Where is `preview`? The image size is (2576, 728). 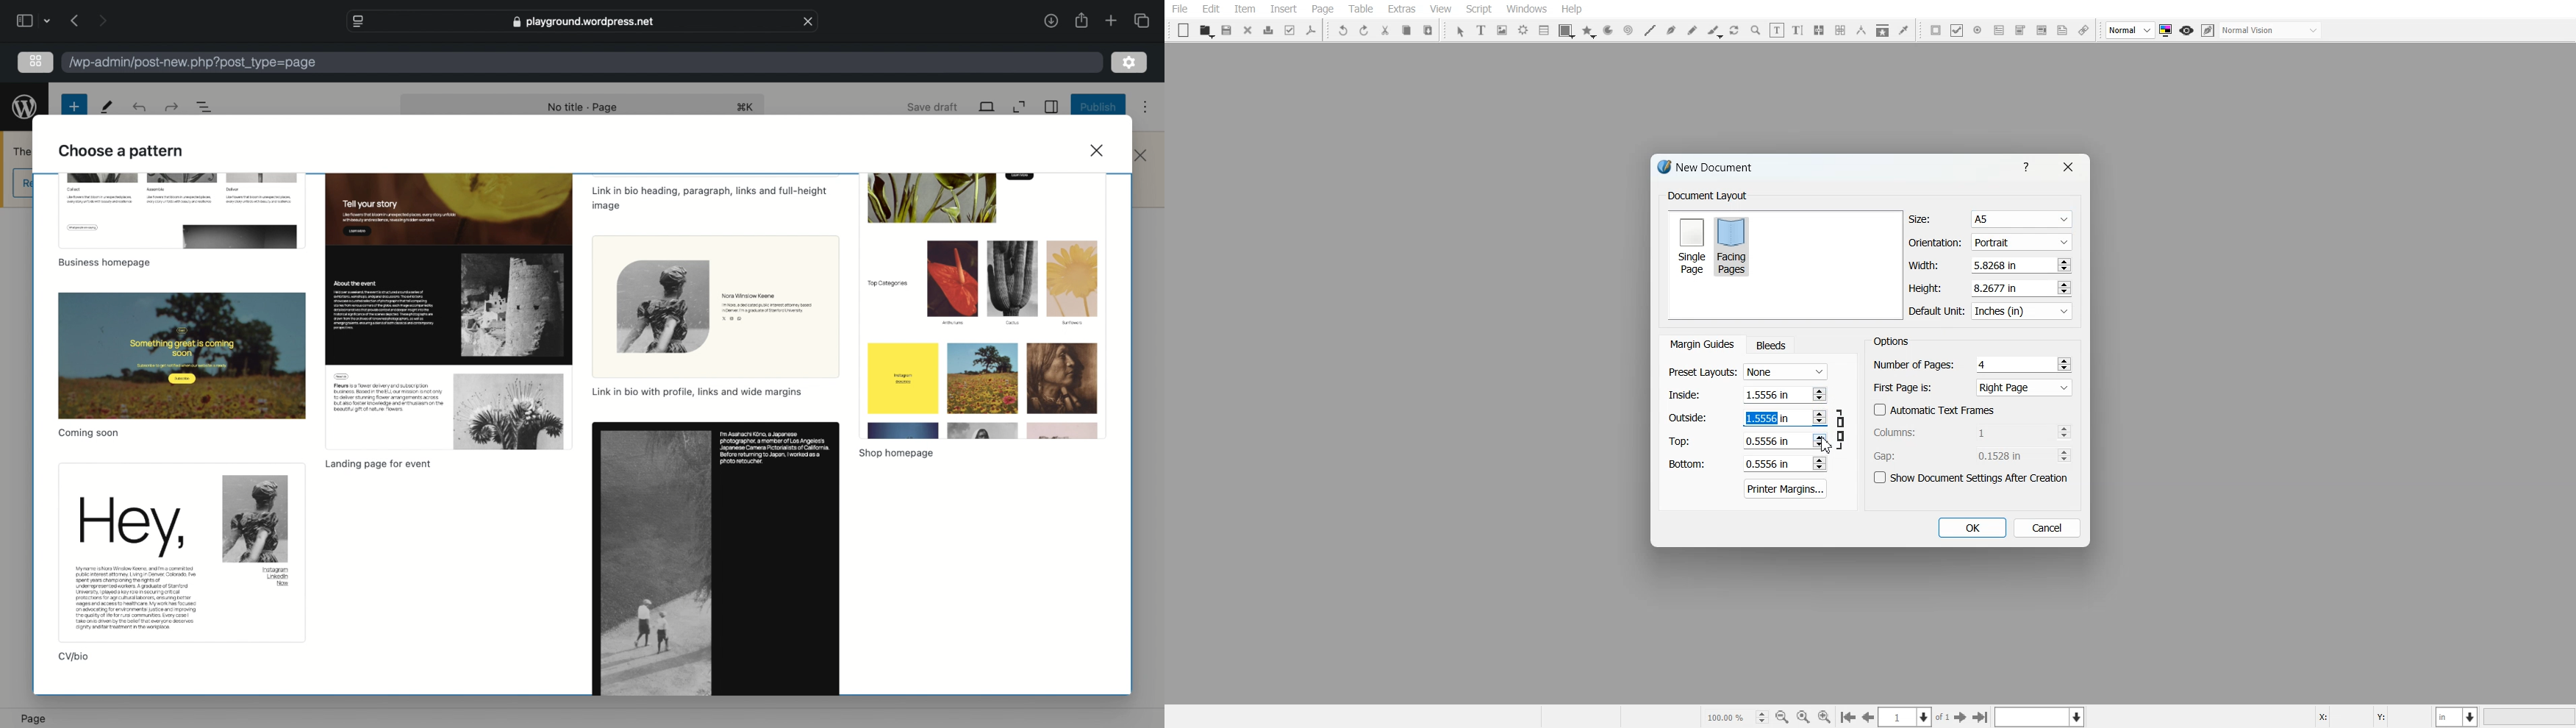
preview is located at coordinates (182, 355).